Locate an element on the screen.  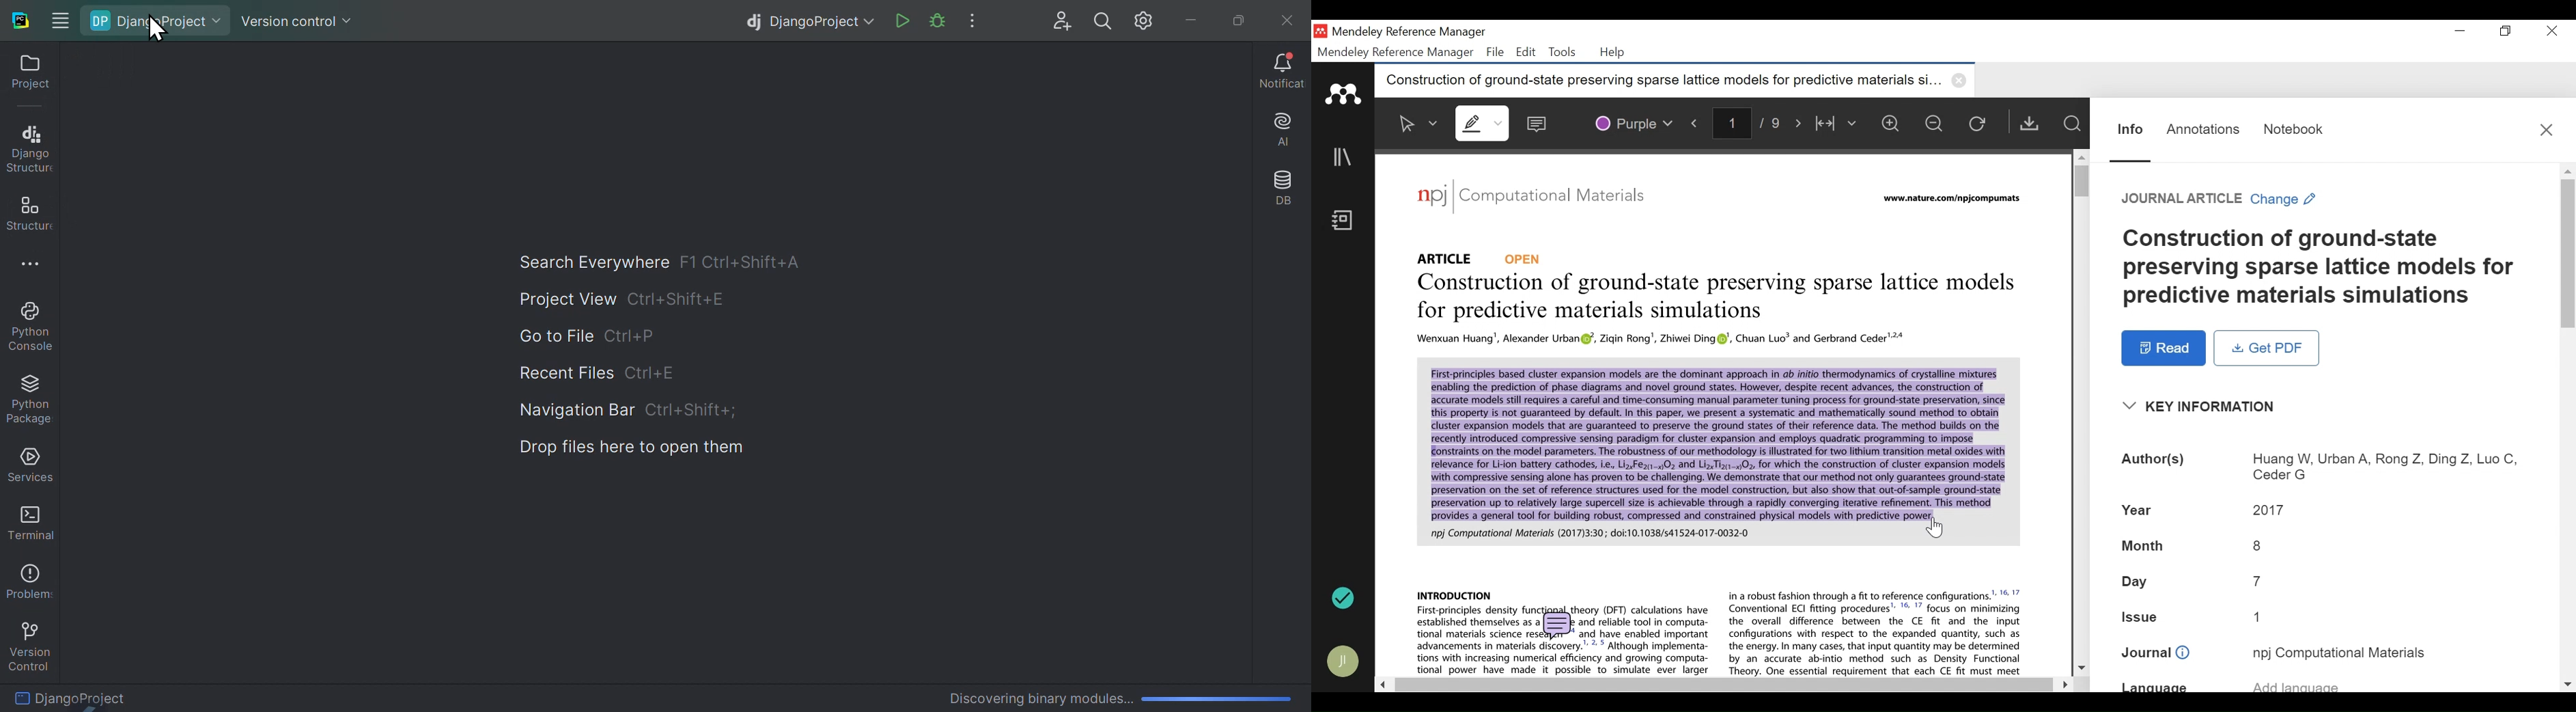
Mendeley Reference Manager is located at coordinates (1408, 34).